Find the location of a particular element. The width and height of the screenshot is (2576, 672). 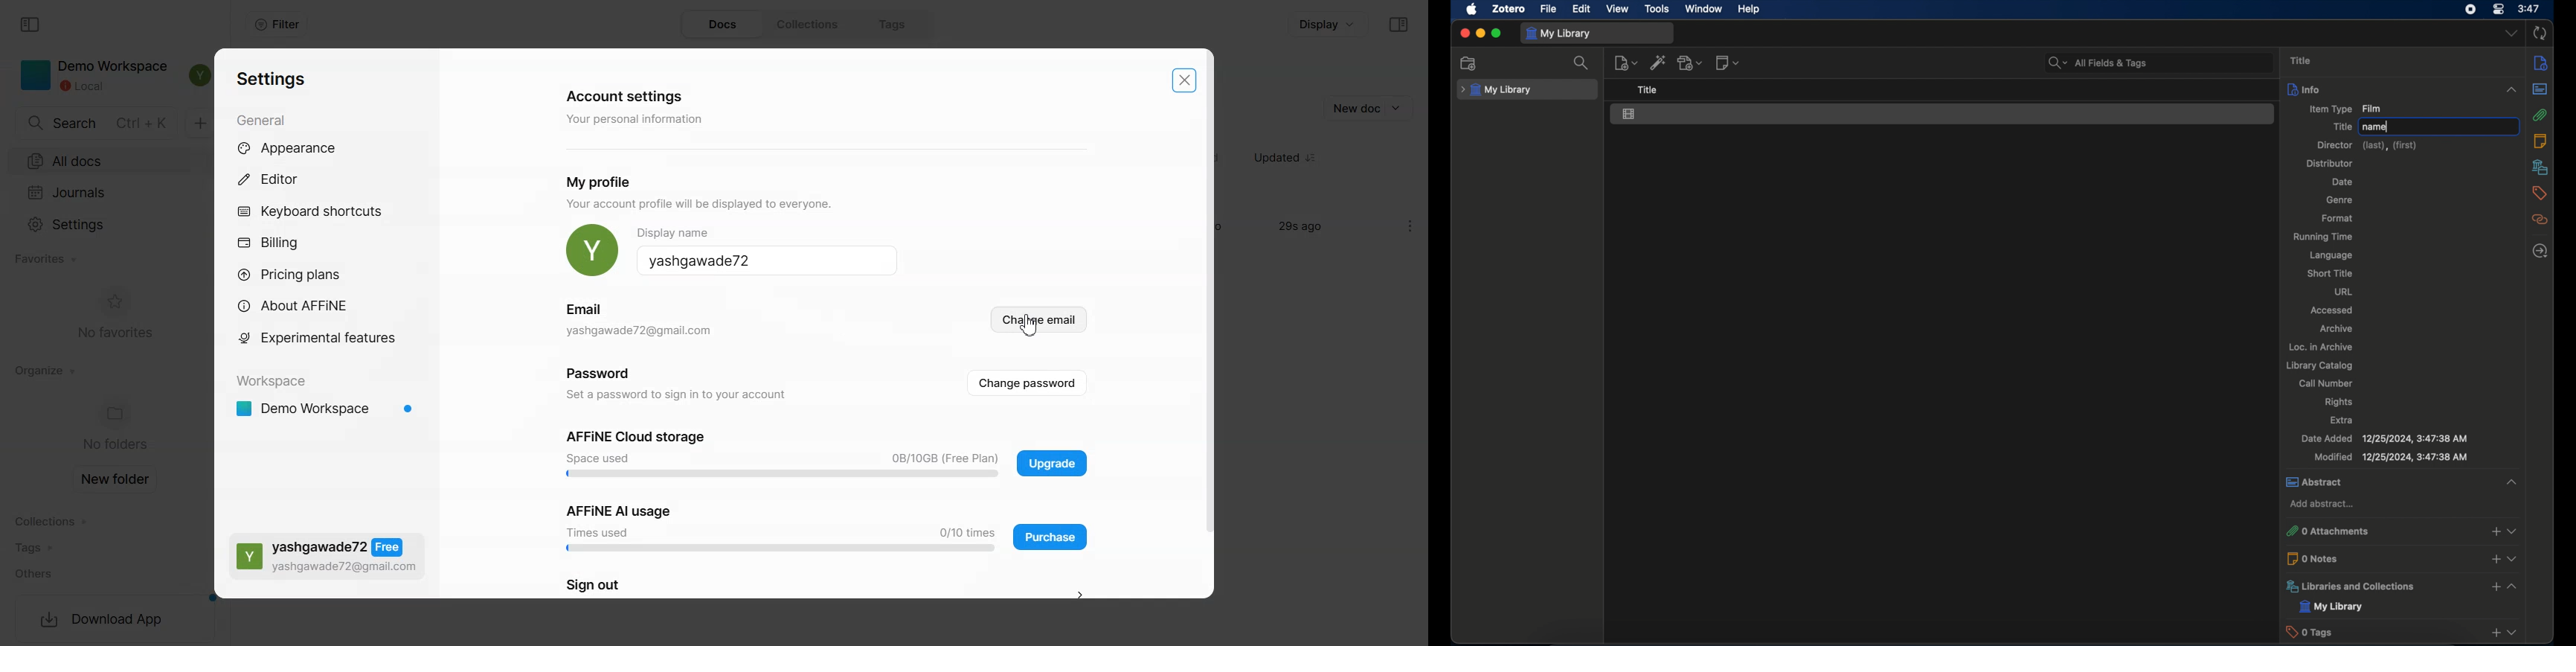

related is located at coordinates (2541, 220).